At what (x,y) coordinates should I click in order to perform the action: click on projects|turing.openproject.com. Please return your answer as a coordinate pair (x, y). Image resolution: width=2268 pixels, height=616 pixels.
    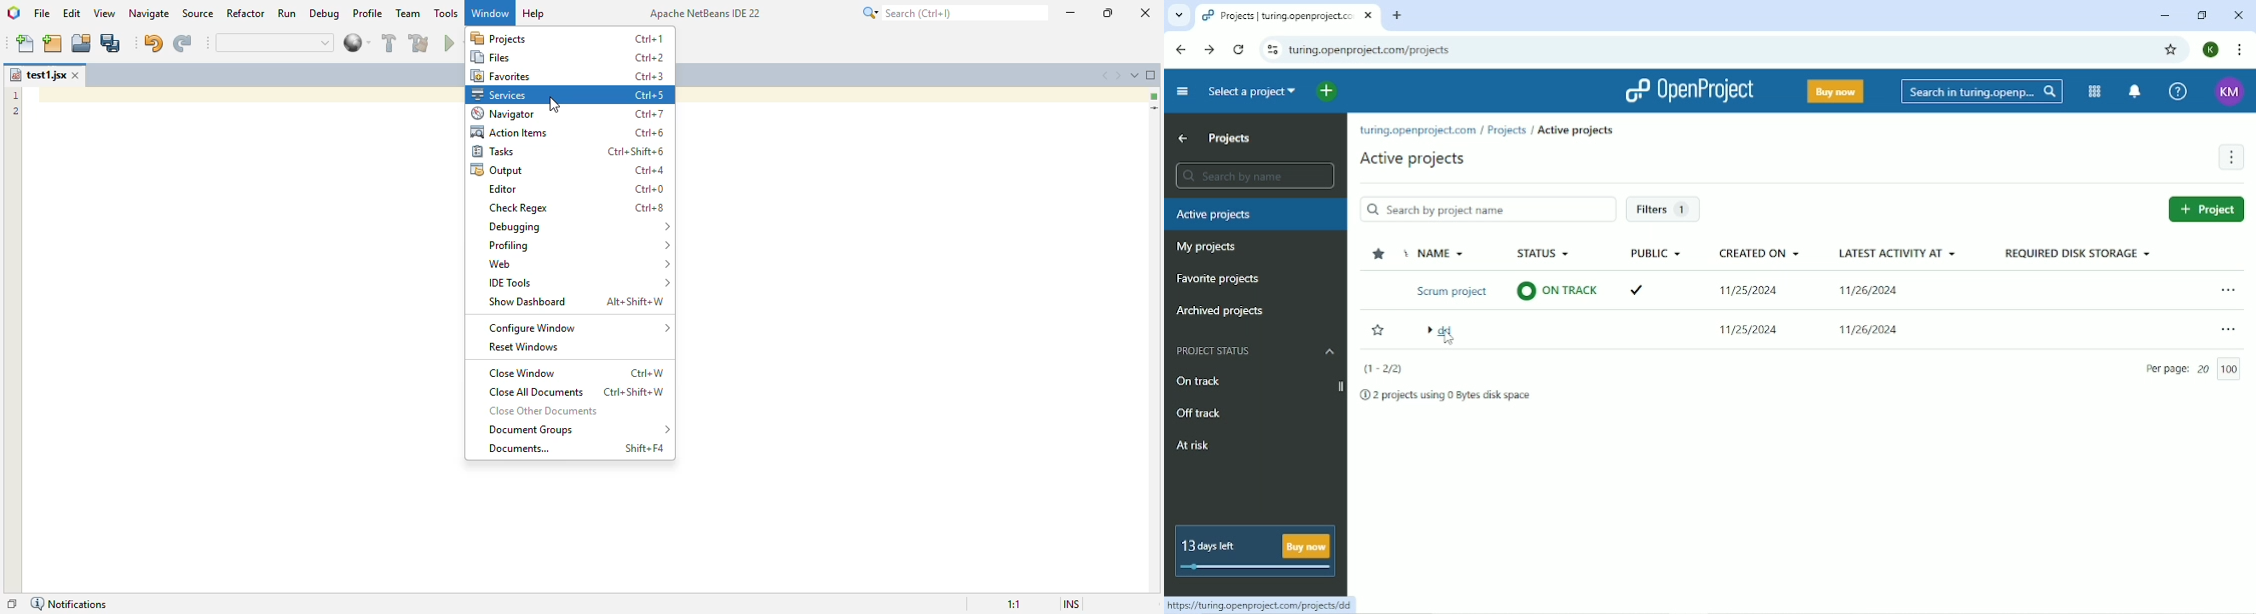
    Looking at the image, I should click on (1286, 15).